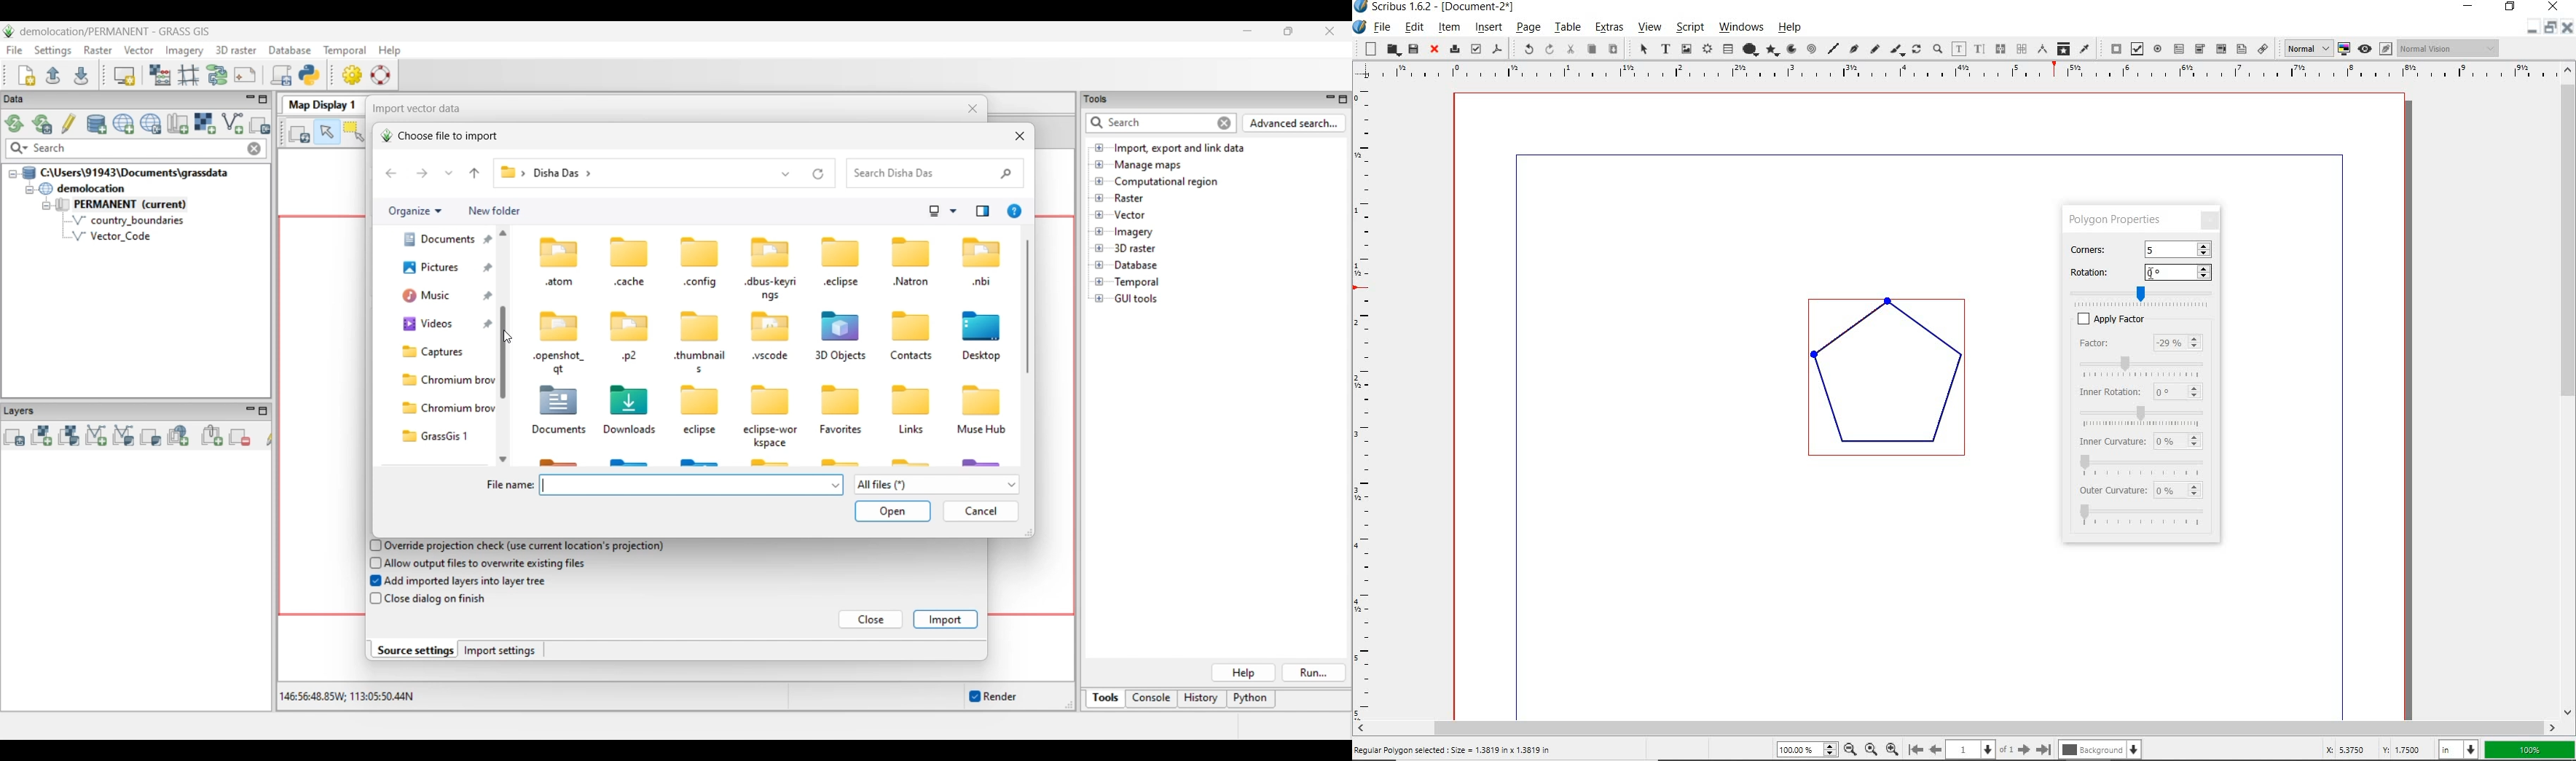 Image resolution: width=2576 pixels, height=784 pixels. I want to click on view, so click(1649, 28).